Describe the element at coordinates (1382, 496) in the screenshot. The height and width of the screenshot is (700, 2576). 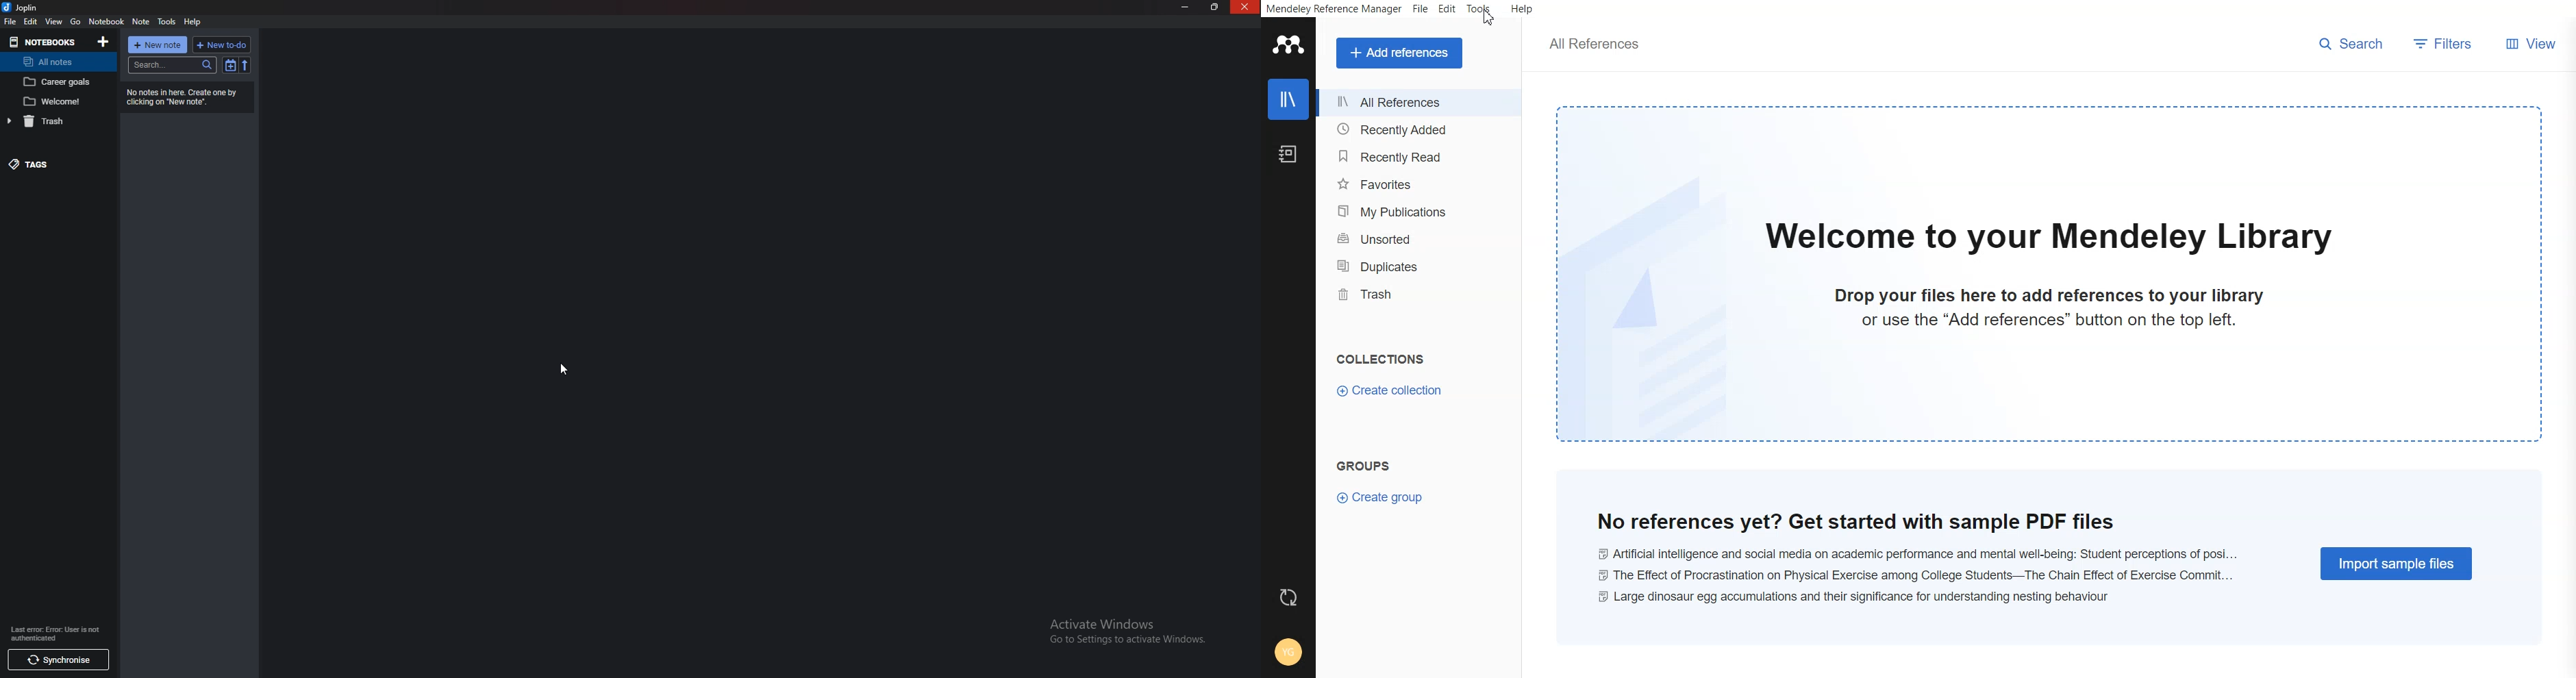
I see `Create Group` at that location.